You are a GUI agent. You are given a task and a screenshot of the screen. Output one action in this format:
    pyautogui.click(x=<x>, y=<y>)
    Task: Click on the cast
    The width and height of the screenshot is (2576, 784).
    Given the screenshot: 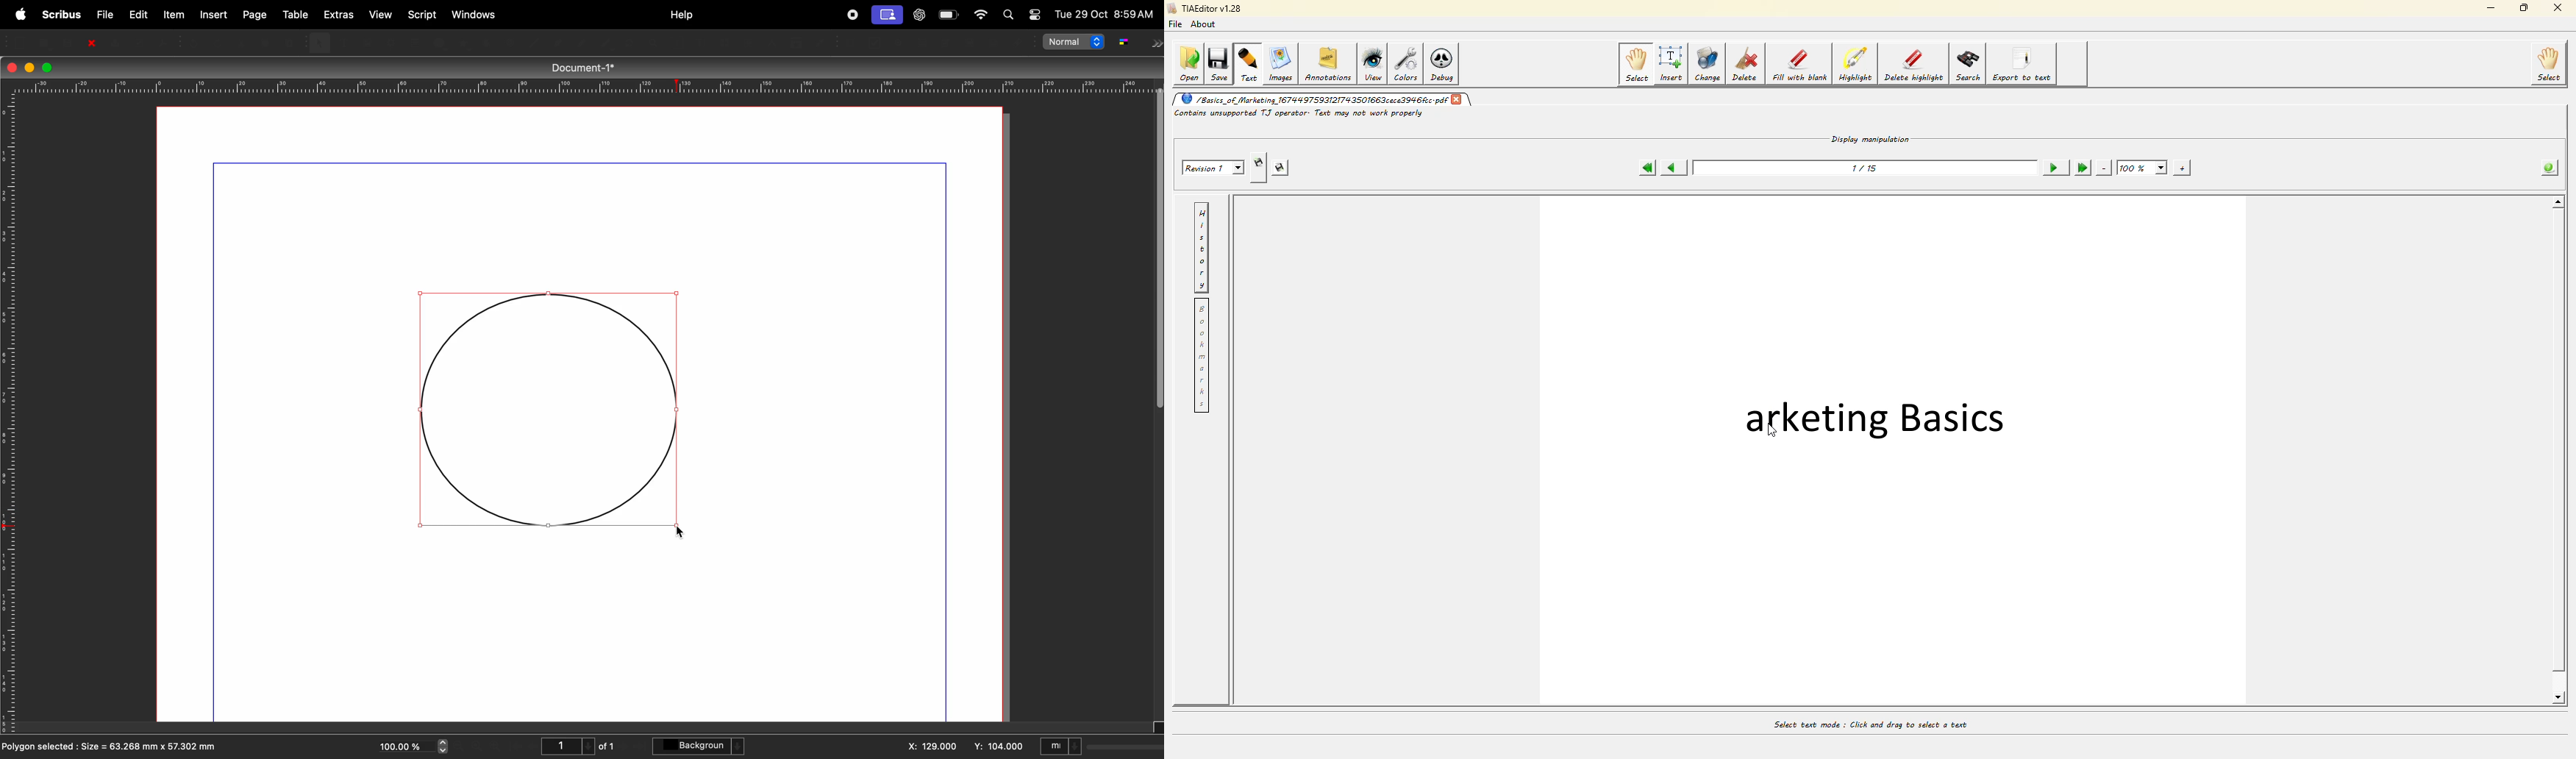 What is the action you would take?
    pyautogui.click(x=889, y=15)
    